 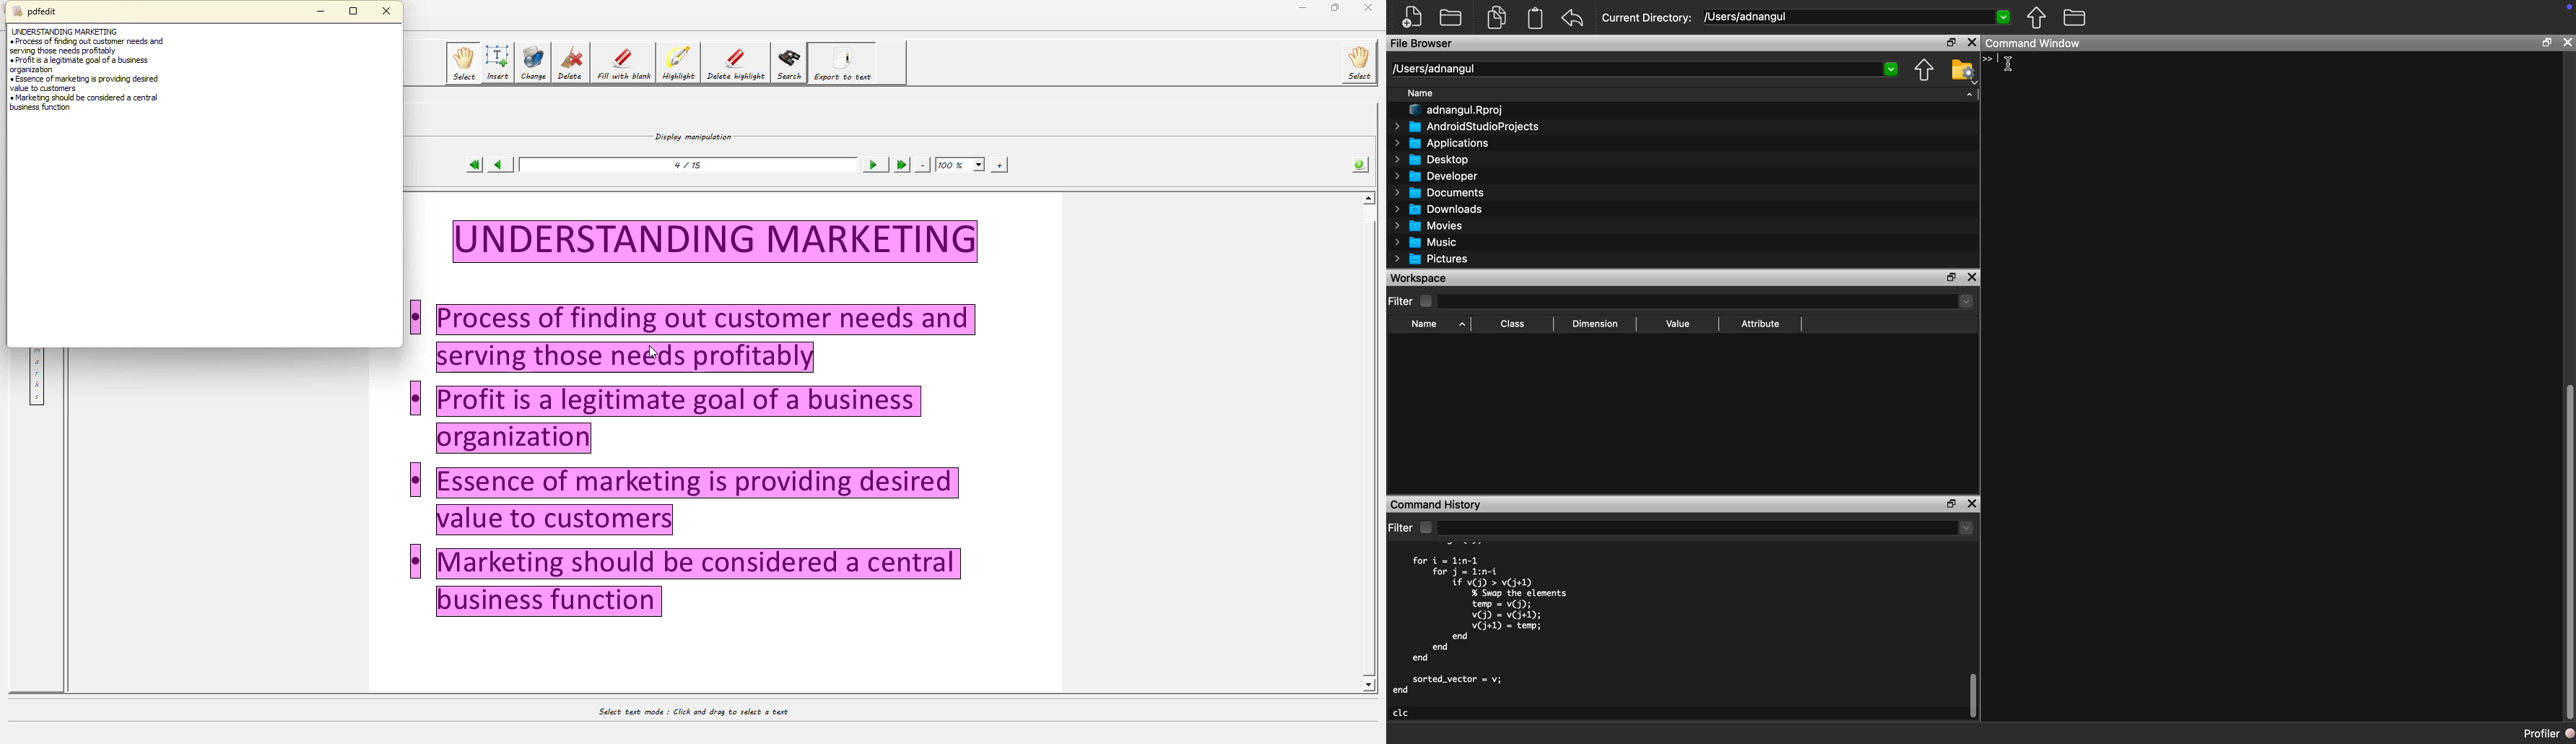 I want to click on Parent Directory, so click(x=2037, y=18).